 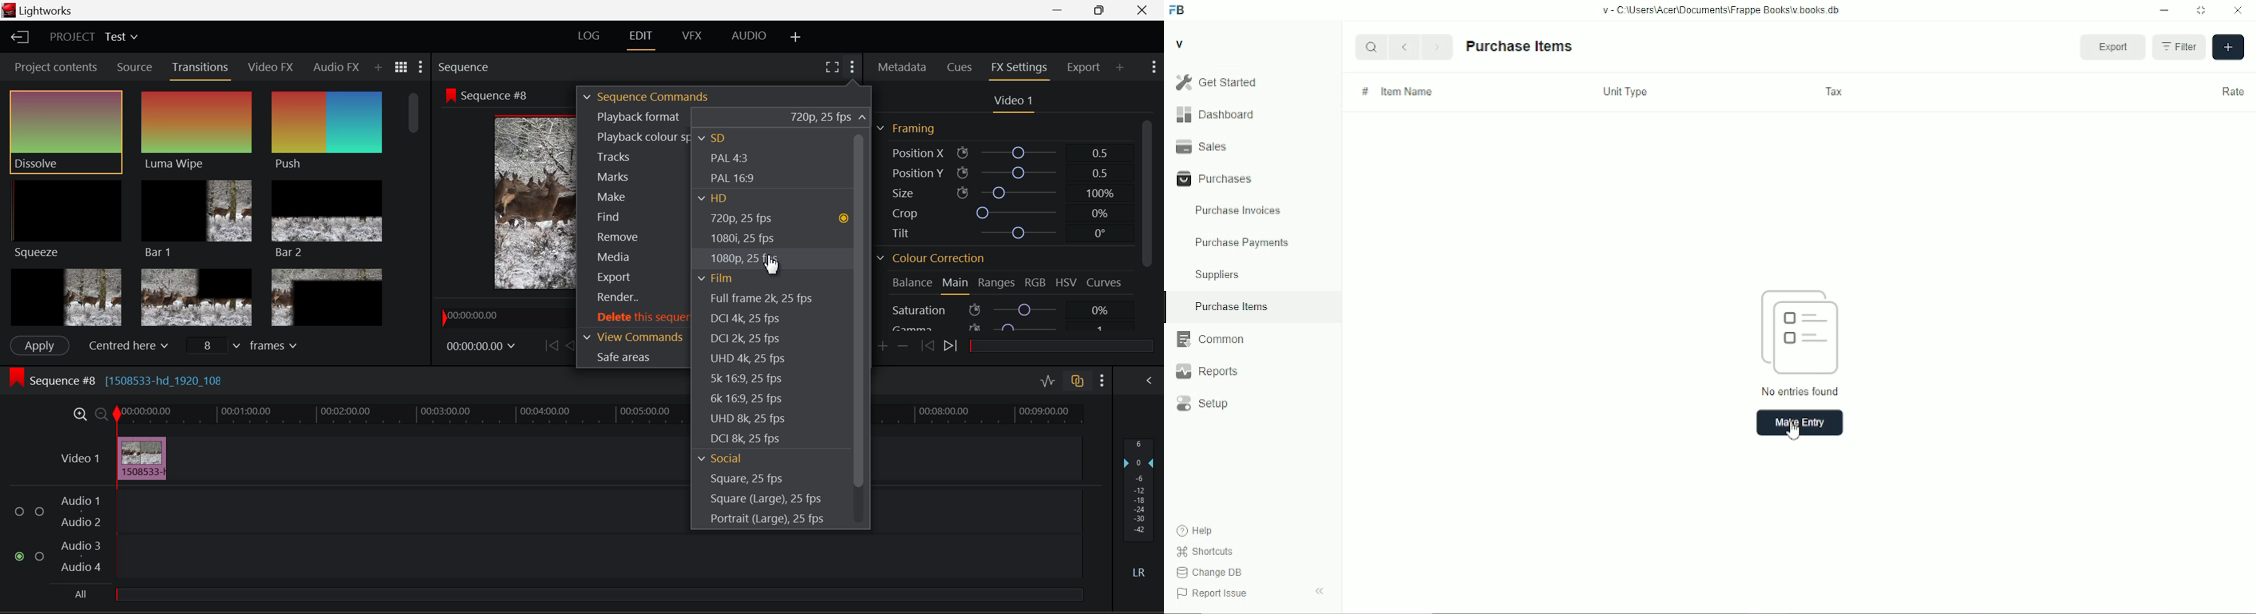 What do you see at coordinates (1836, 92) in the screenshot?
I see `tax` at bounding box center [1836, 92].